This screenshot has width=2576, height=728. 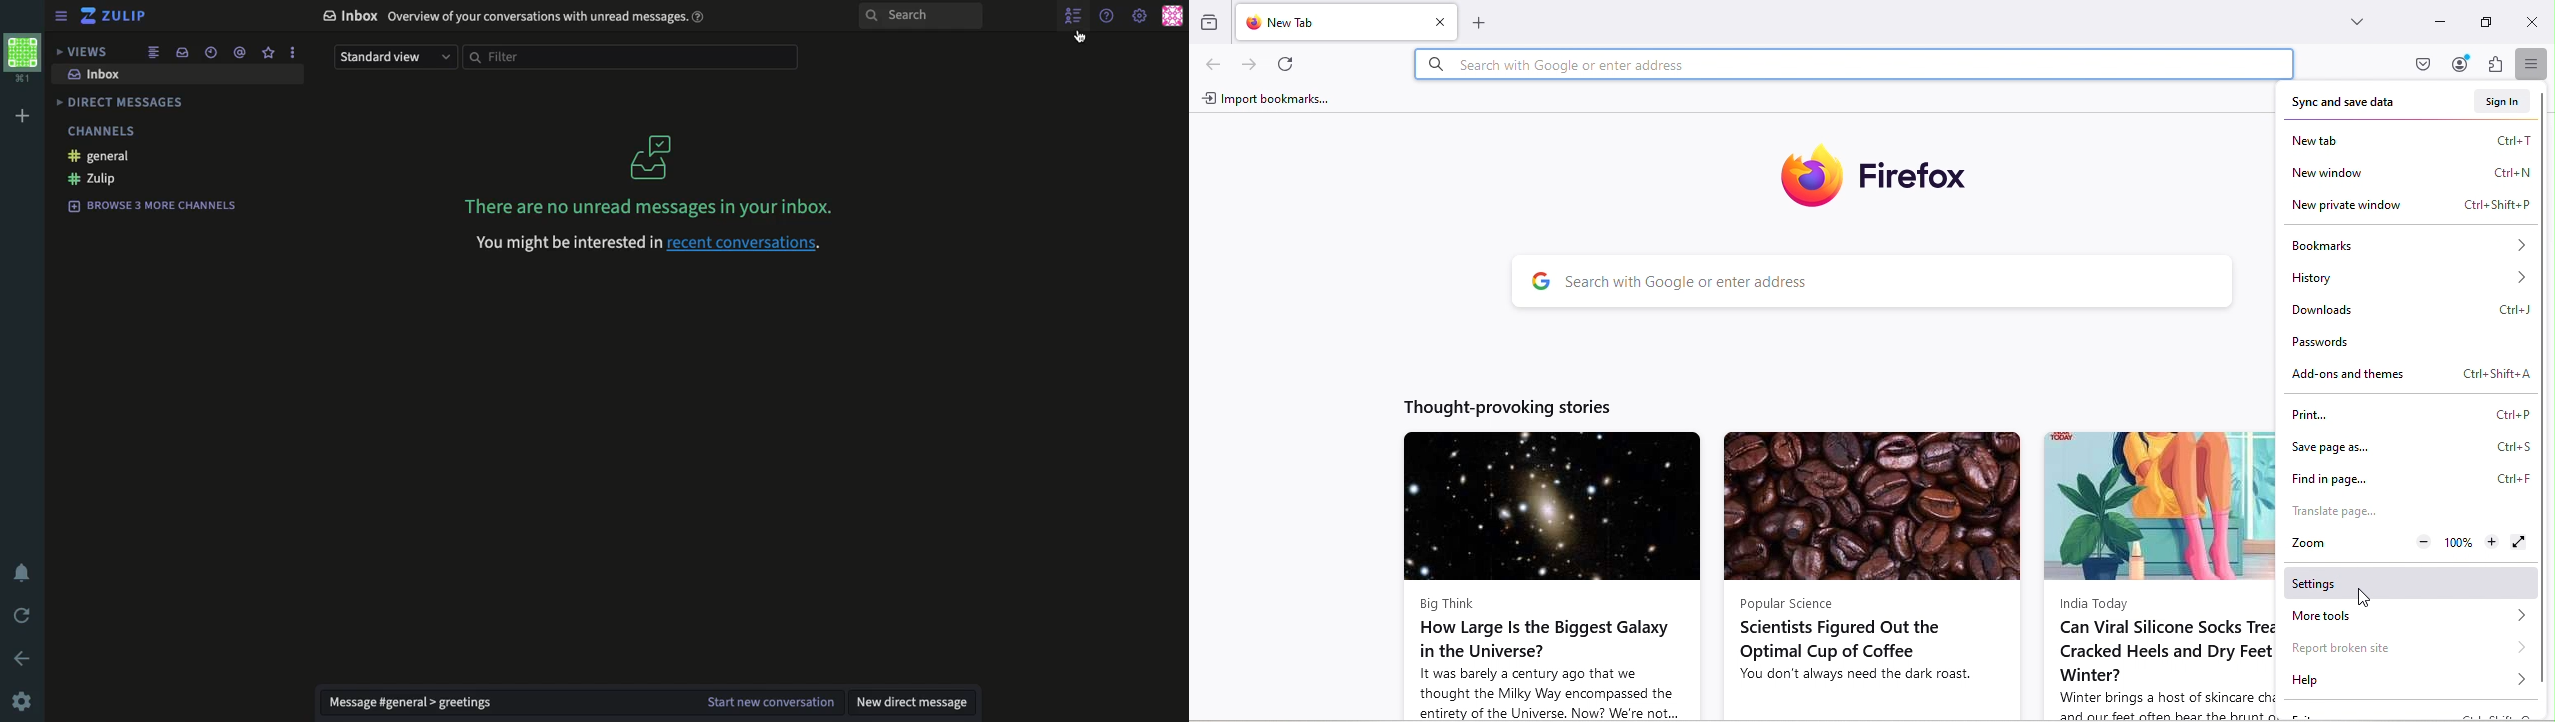 What do you see at coordinates (1250, 65) in the screenshot?
I see `Go forward one page` at bounding box center [1250, 65].